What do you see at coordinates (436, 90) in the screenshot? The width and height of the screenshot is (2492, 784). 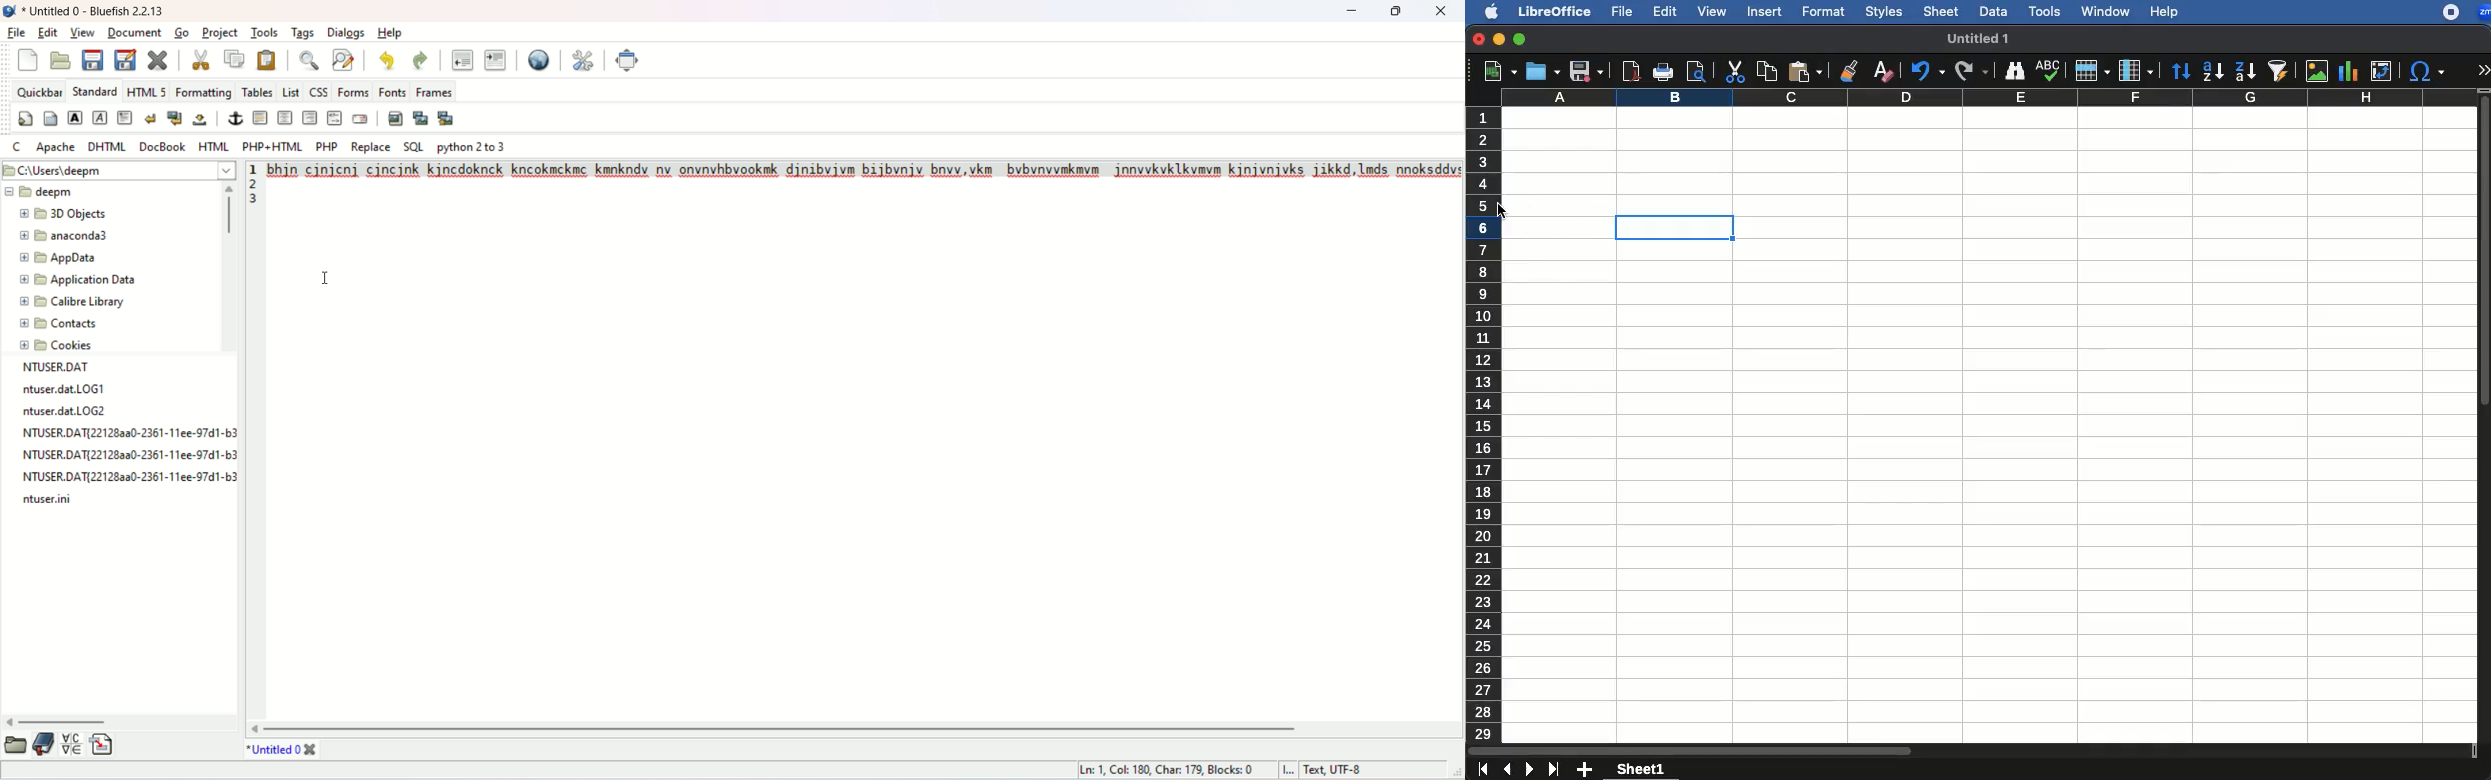 I see `frames` at bounding box center [436, 90].